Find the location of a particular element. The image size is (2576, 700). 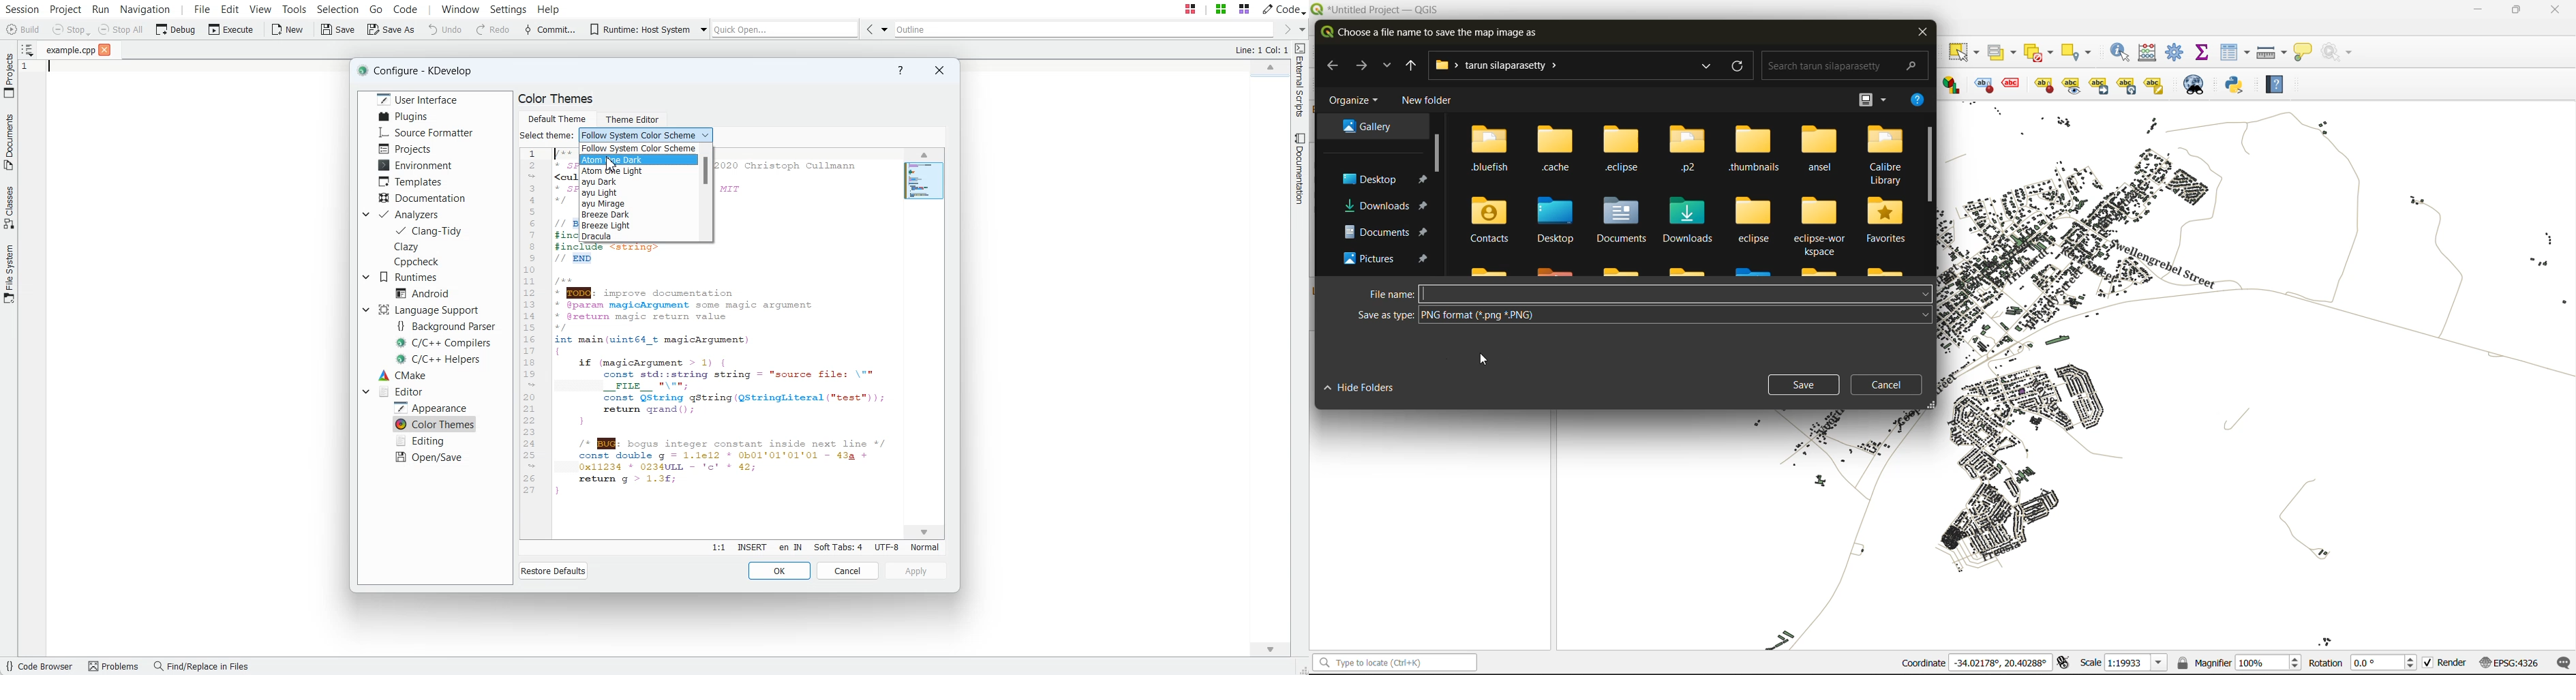

Drop down box is located at coordinates (1301, 29).